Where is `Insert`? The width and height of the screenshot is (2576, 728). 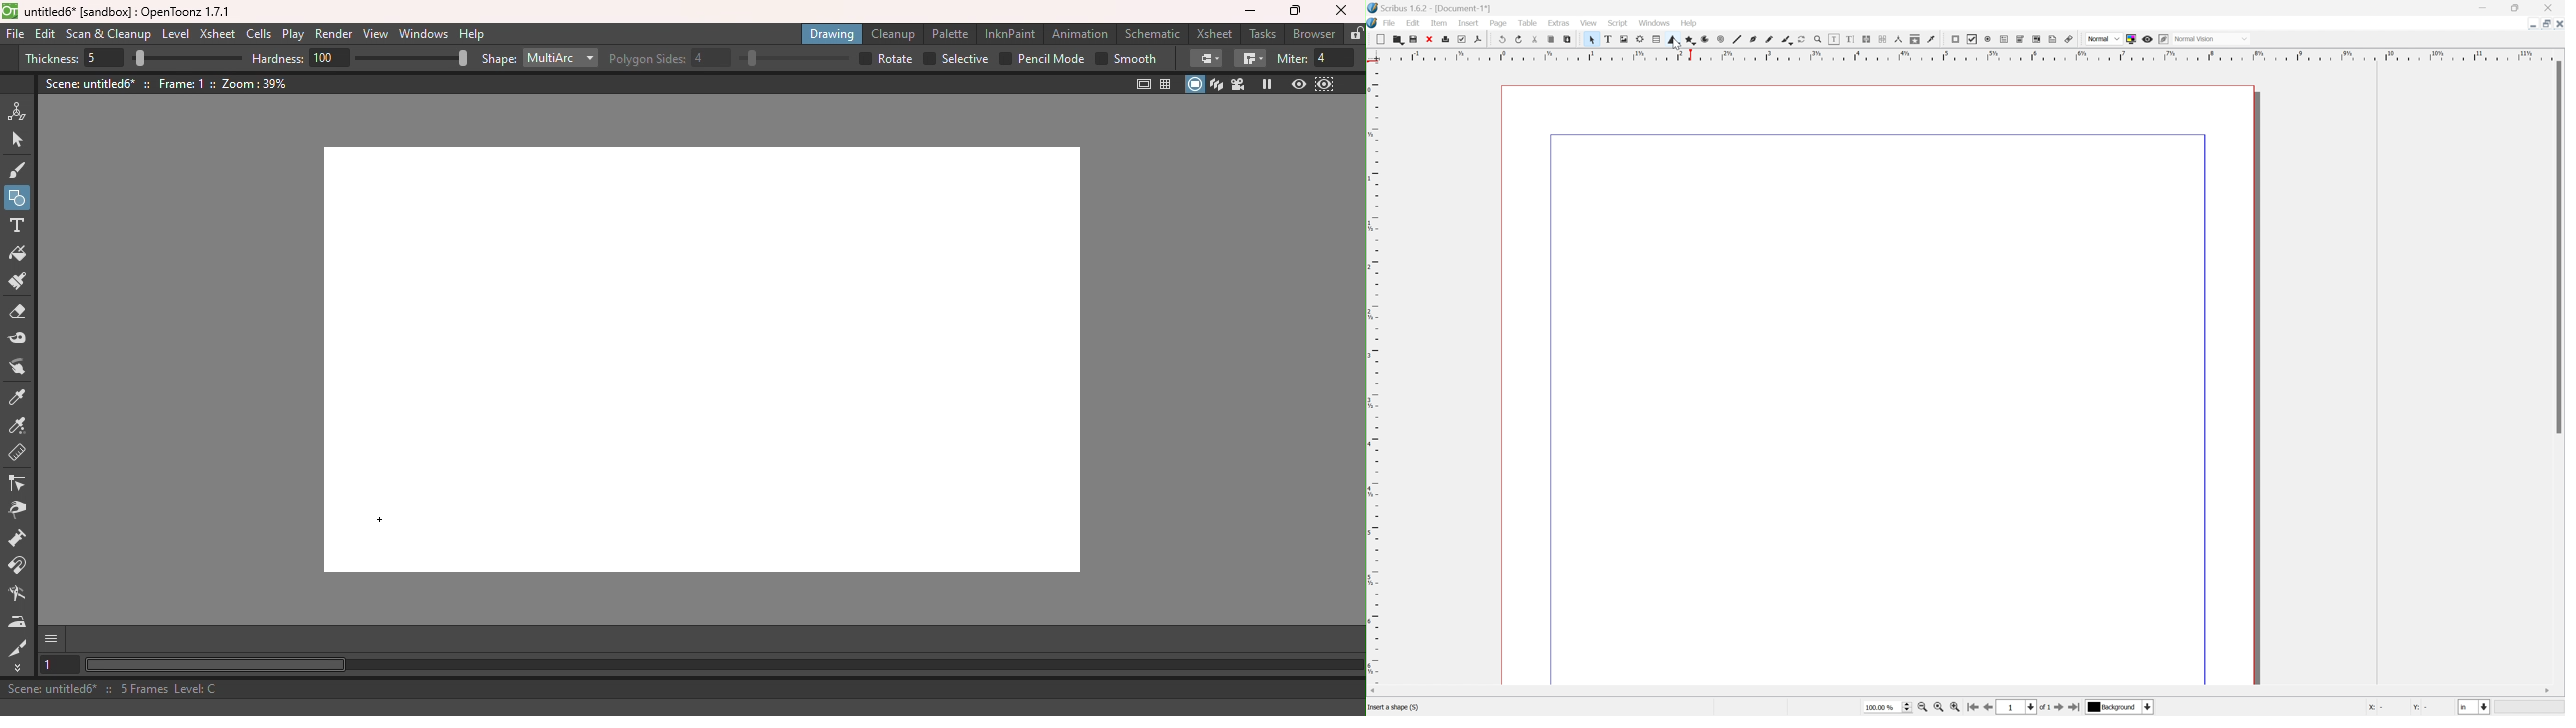
Insert is located at coordinates (1469, 23).